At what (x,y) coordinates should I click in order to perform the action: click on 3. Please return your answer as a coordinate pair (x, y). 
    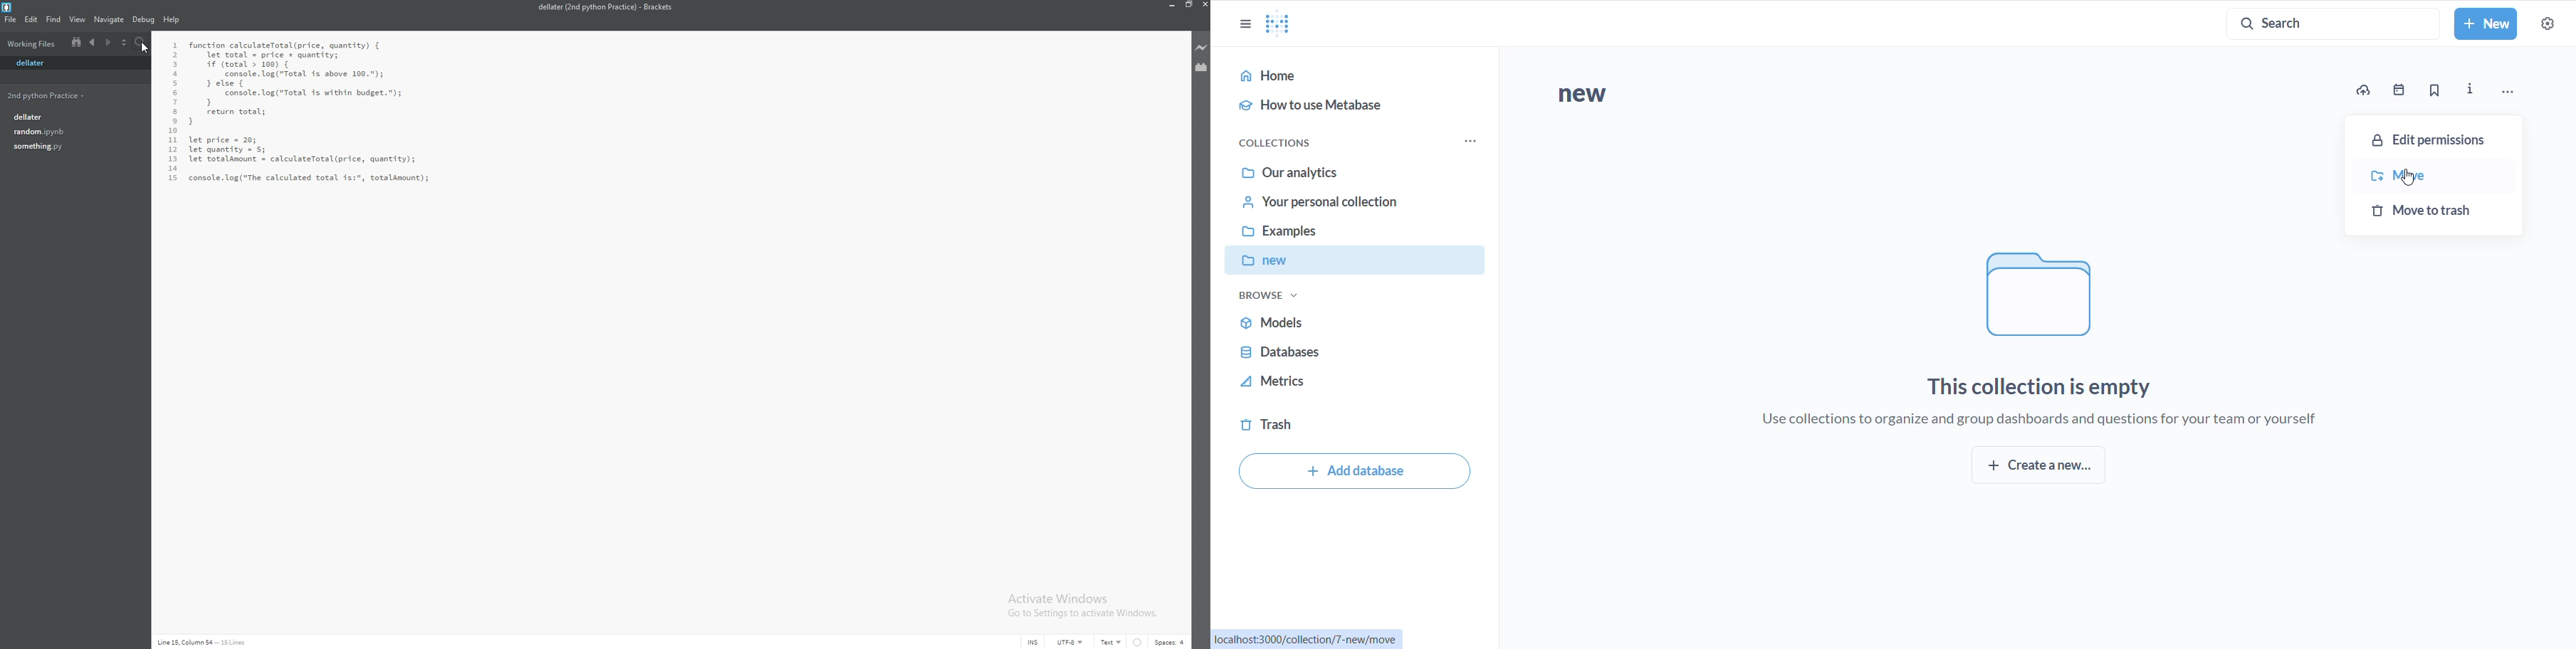
    Looking at the image, I should click on (176, 64).